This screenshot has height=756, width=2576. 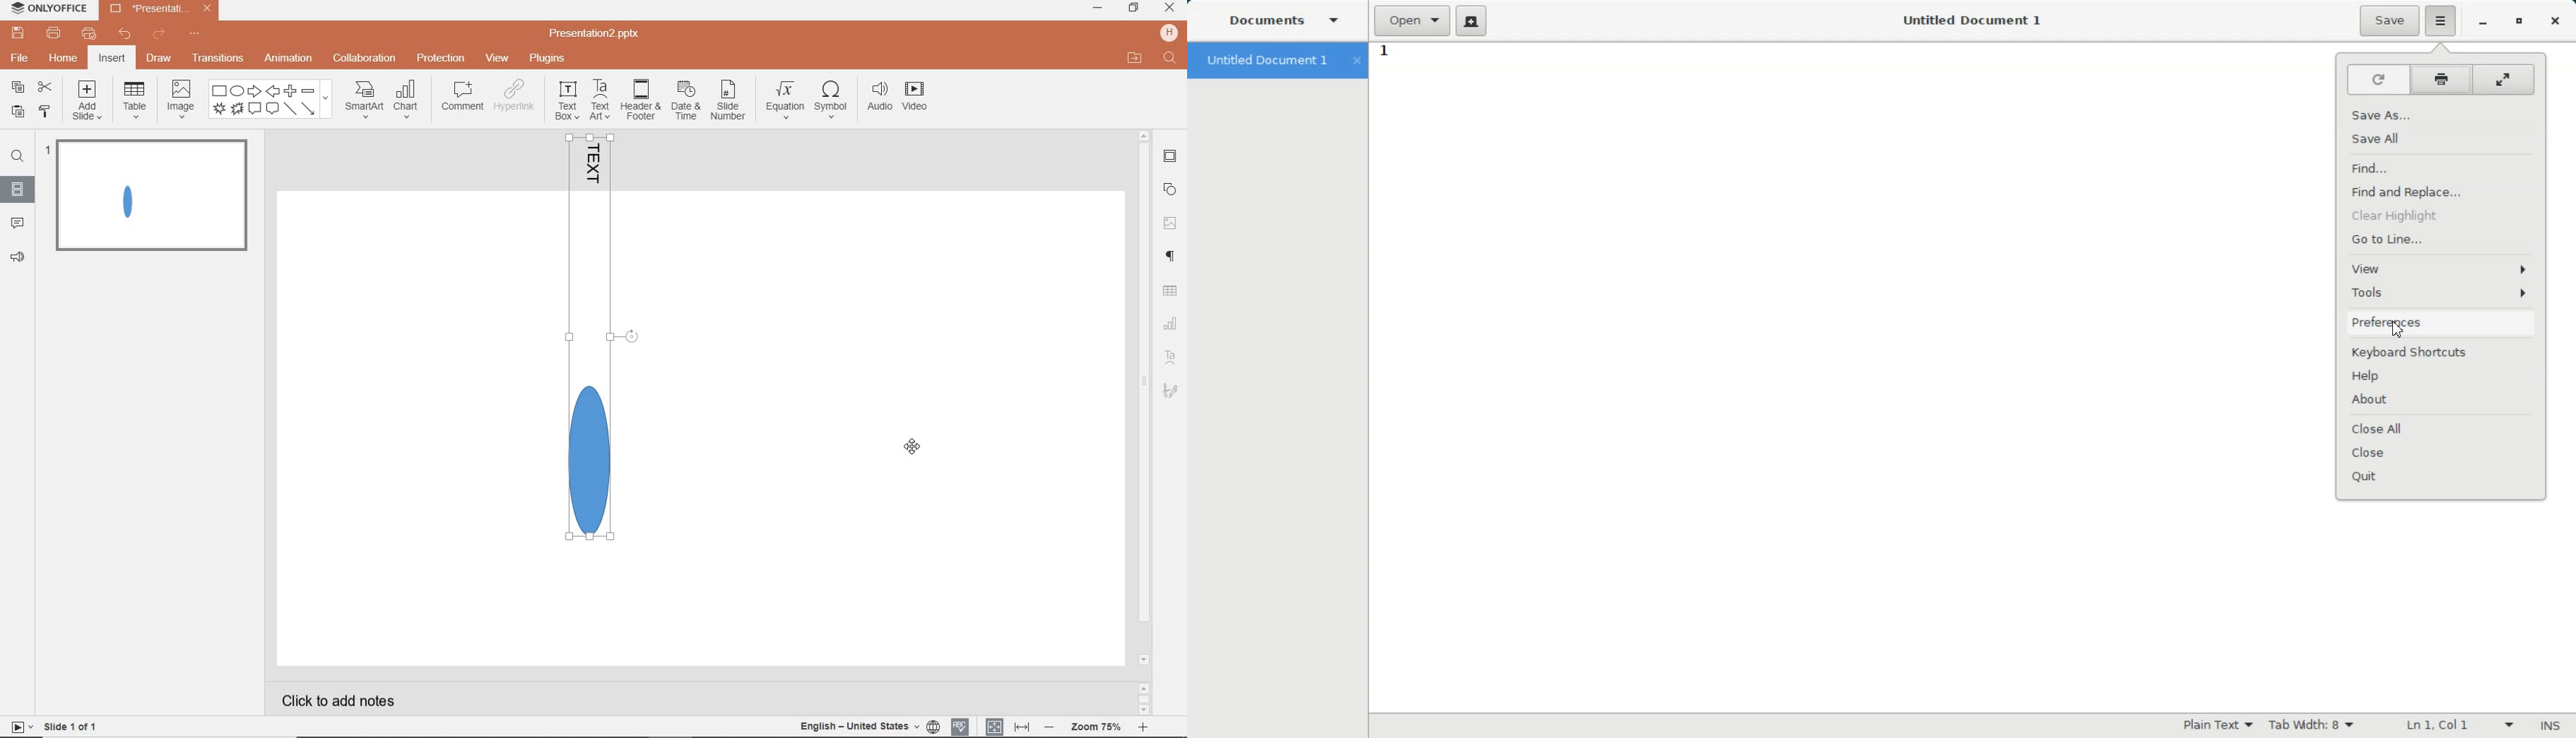 I want to click on SPELL CHECKING, so click(x=962, y=726).